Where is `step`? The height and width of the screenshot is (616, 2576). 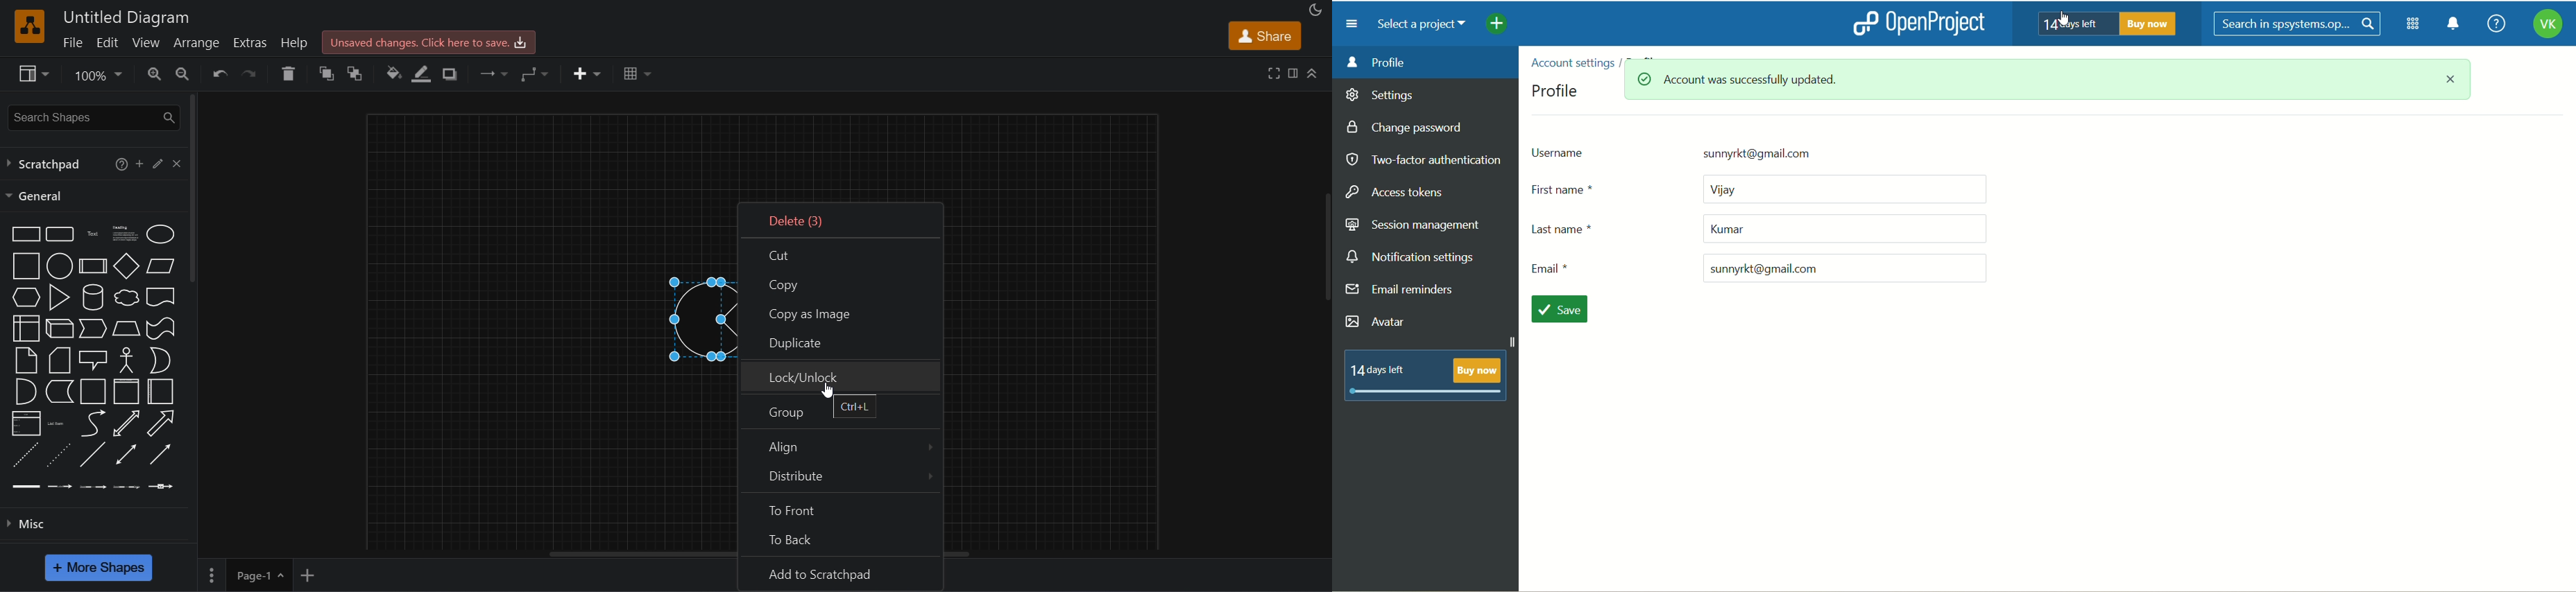
step is located at coordinates (92, 329).